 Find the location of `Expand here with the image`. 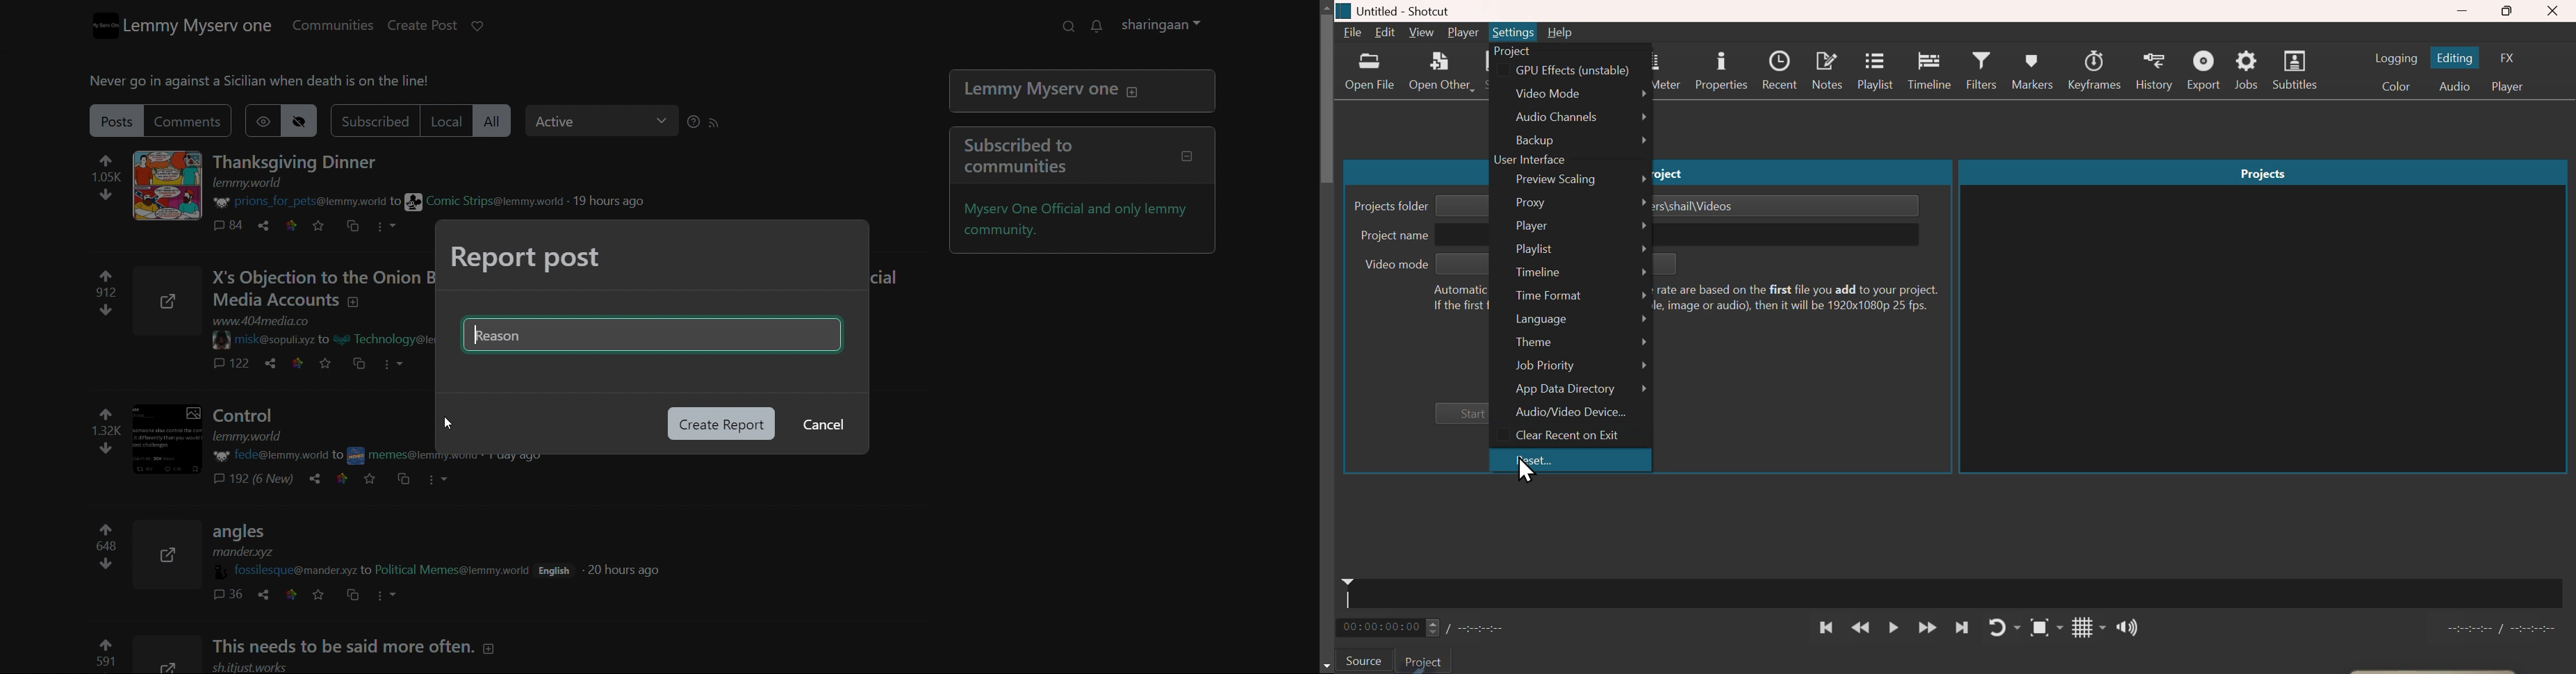

Expand here with the image is located at coordinates (173, 302).